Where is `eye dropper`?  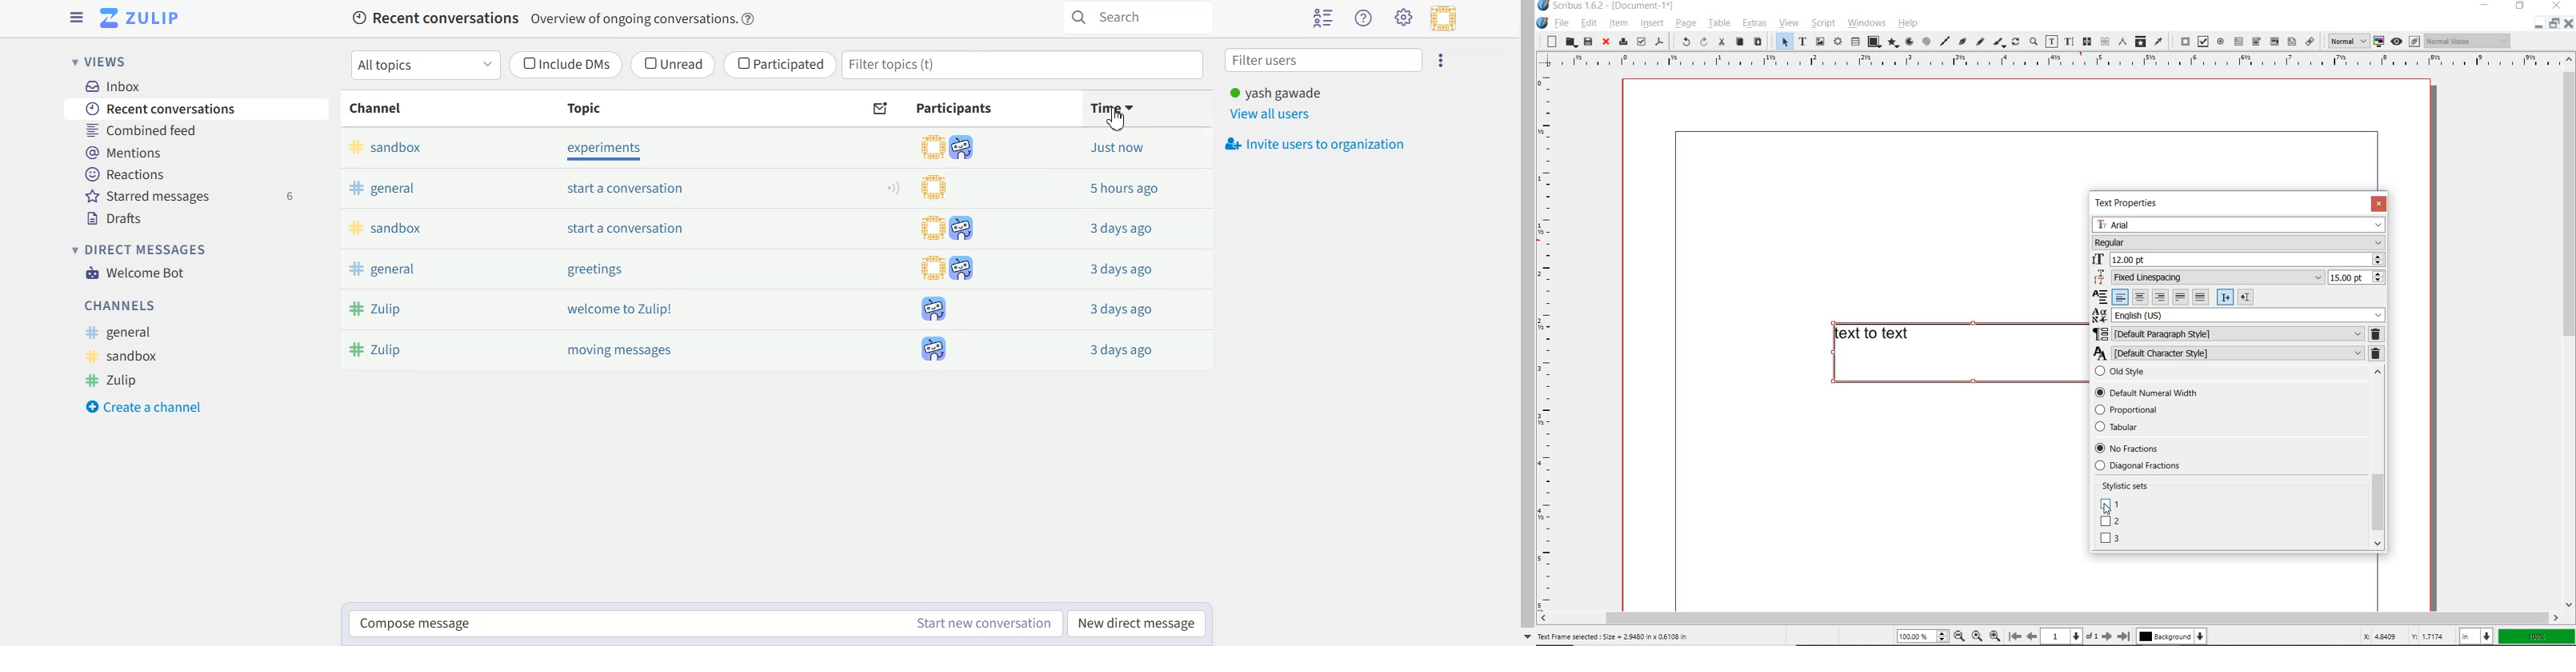
eye dropper is located at coordinates (2159, 41).